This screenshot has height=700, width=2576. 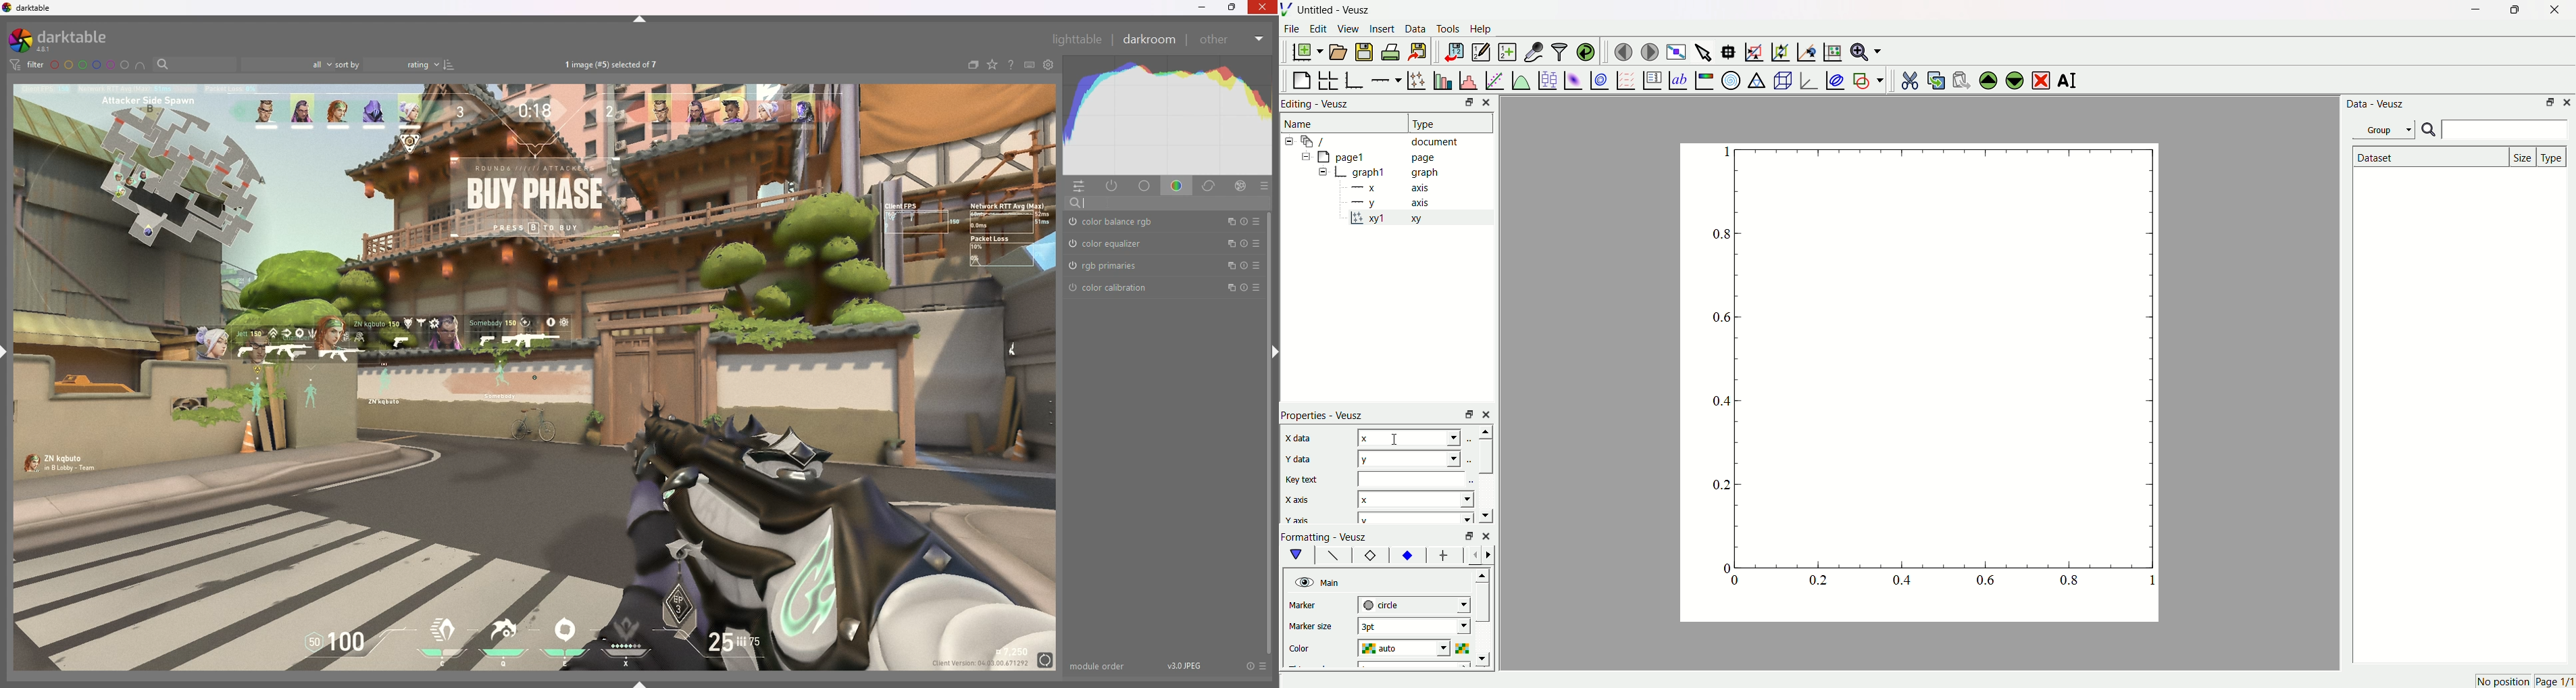 What do you see at coordinates (1830, 49) in the screenshot?
I see `reset the graph axes` at bounding box center [1830, 49].